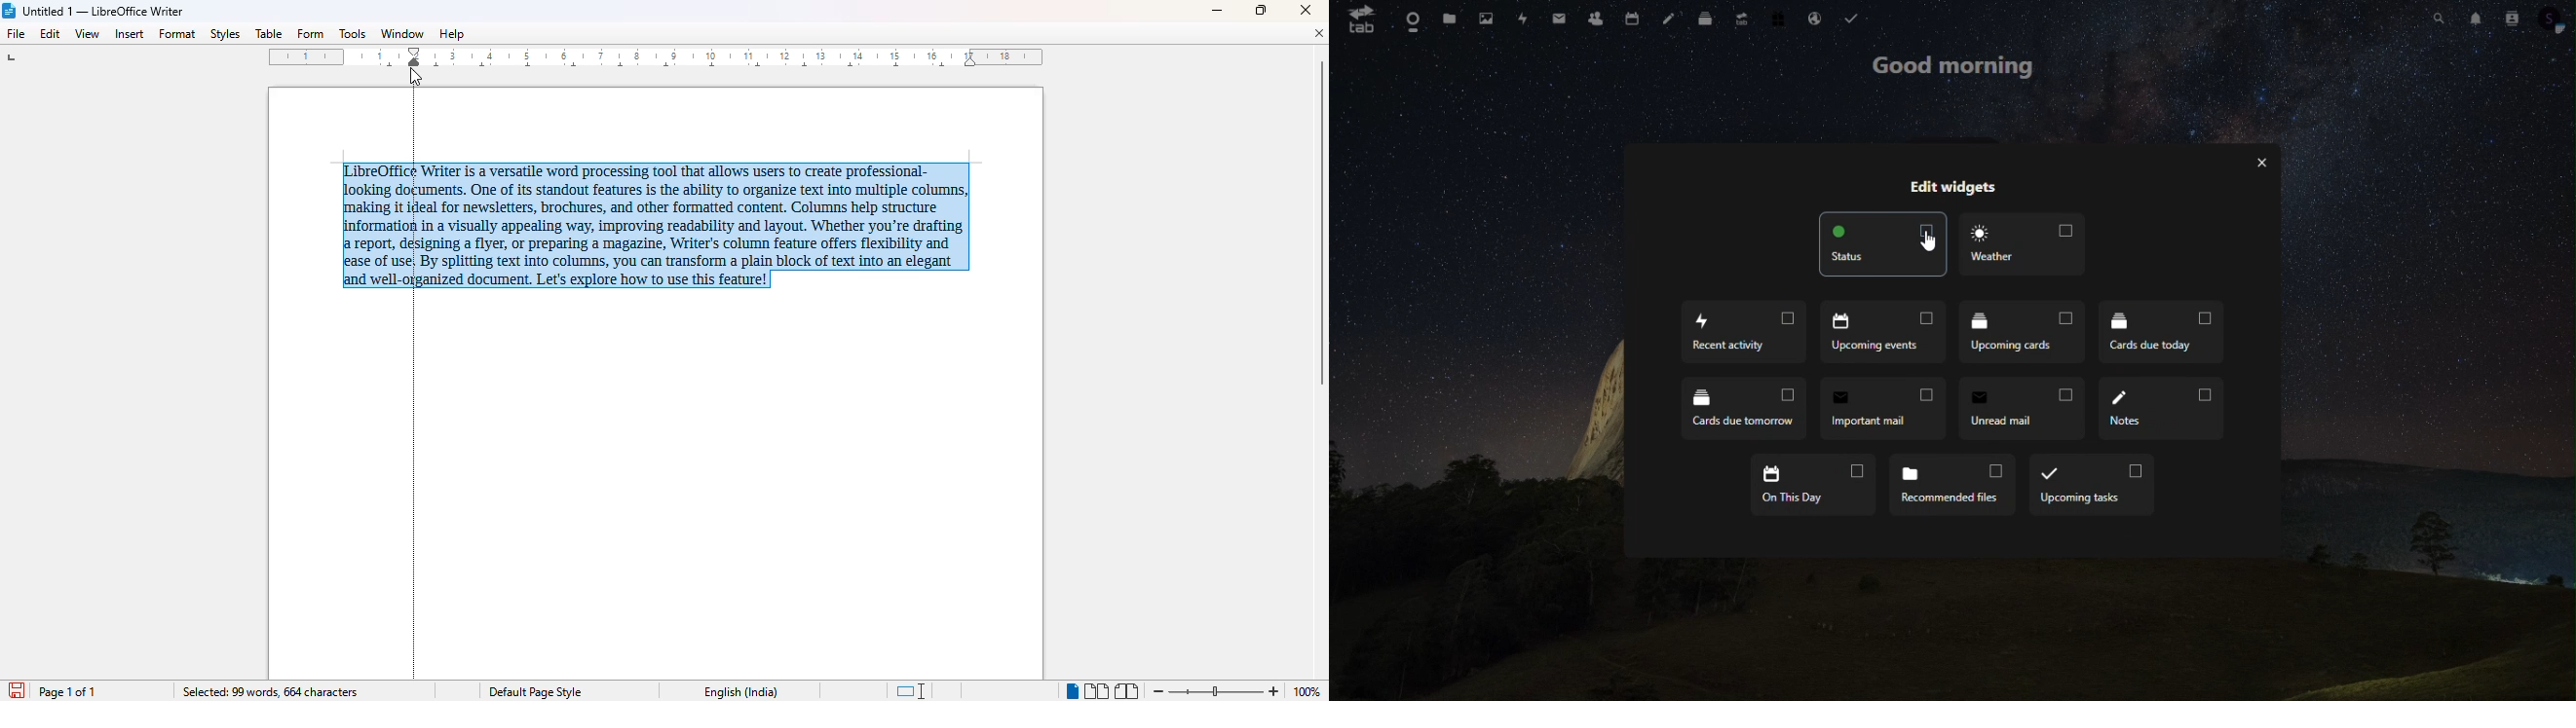  I want to click on window, so click(402, 33).